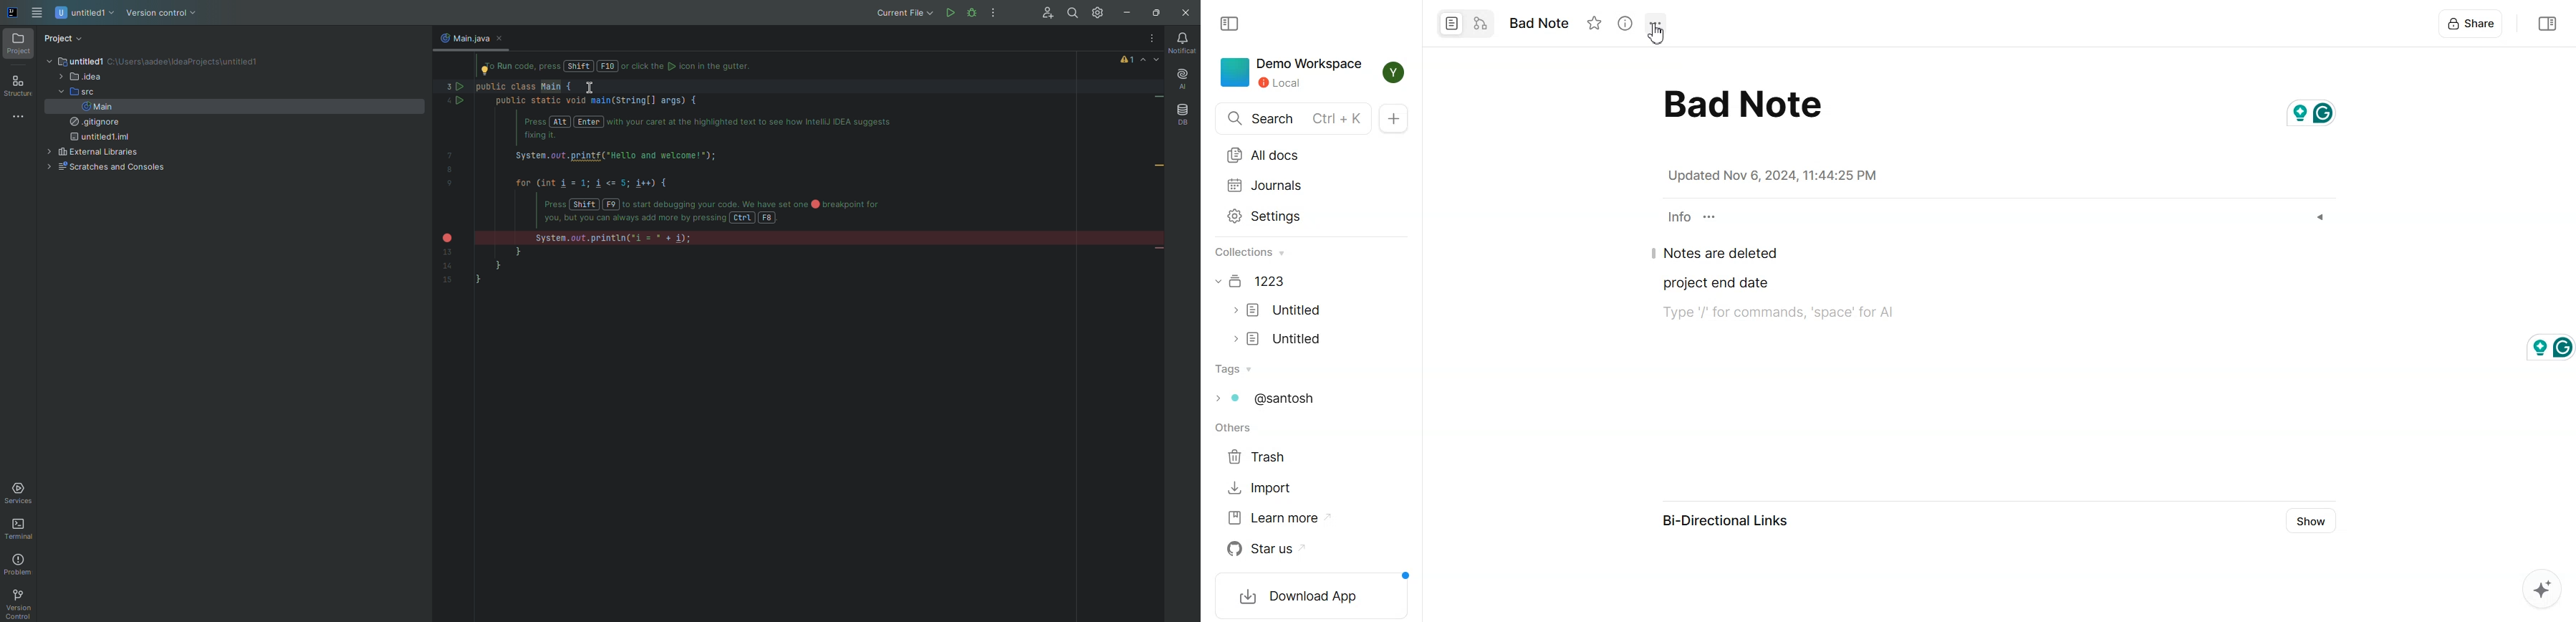 This screenshot has height=644, width=2576. I want to click on line number and icons, so click(453, 180).